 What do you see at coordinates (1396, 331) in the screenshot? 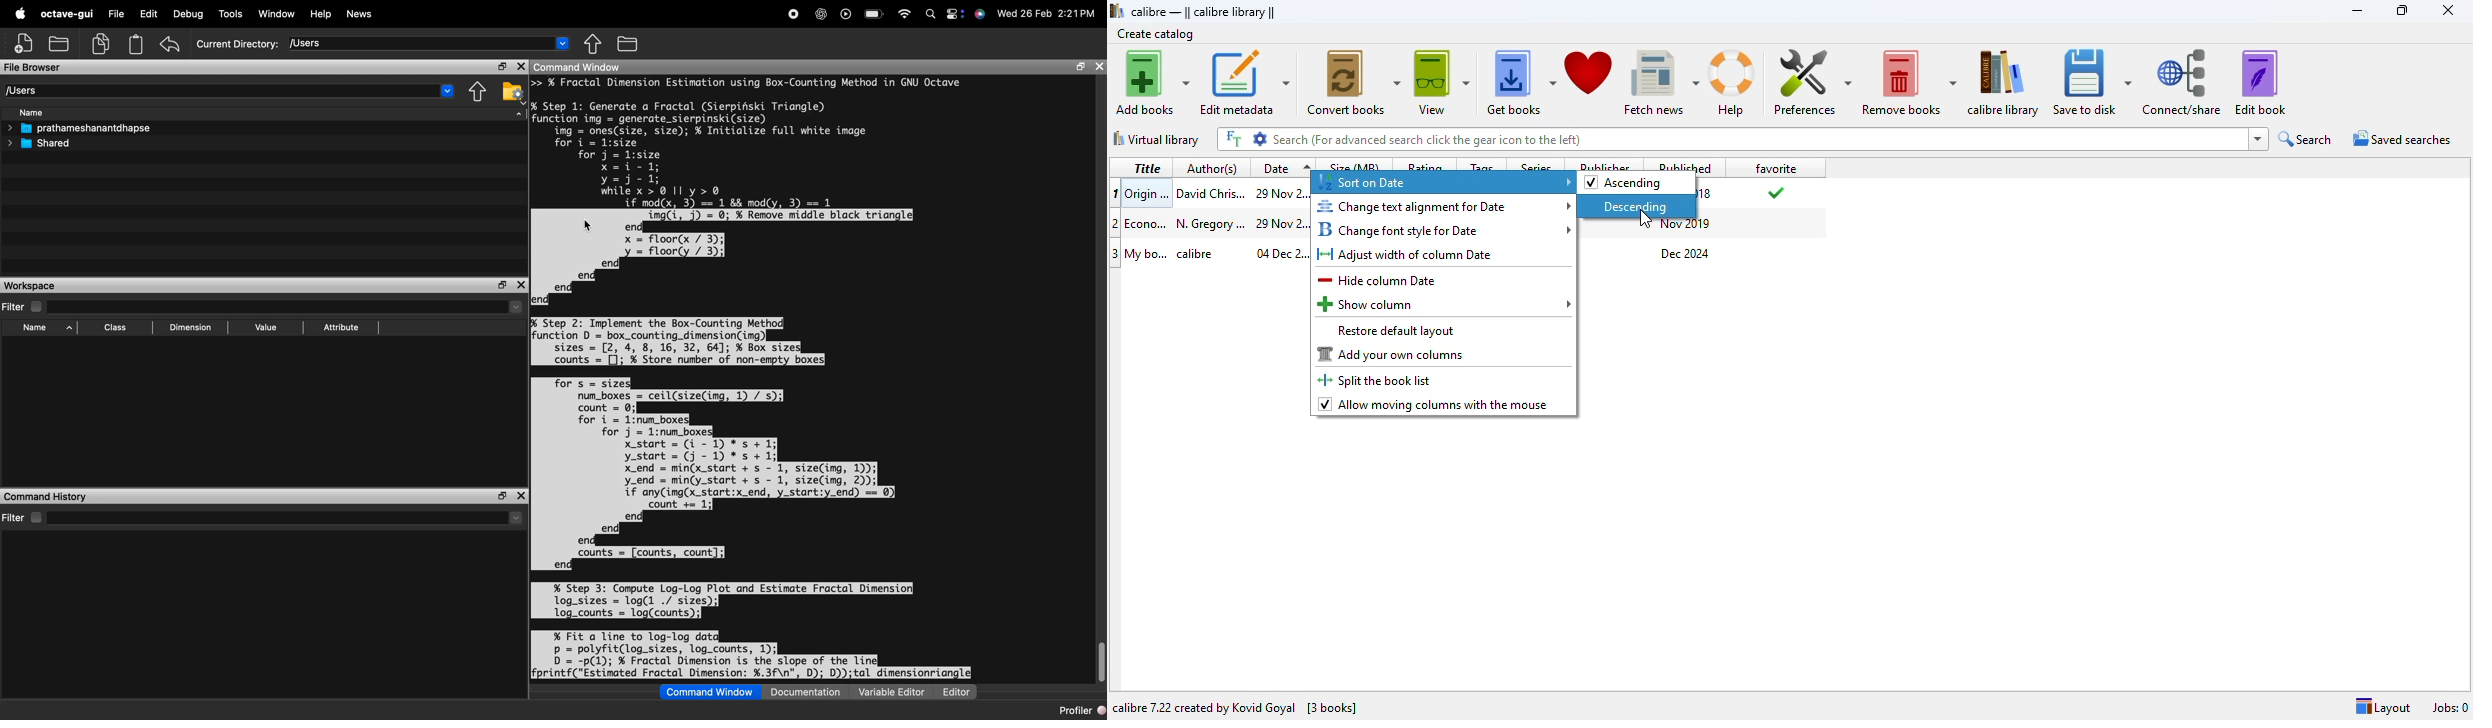
I see `restore default layout` at bounding box center [1396, 331].